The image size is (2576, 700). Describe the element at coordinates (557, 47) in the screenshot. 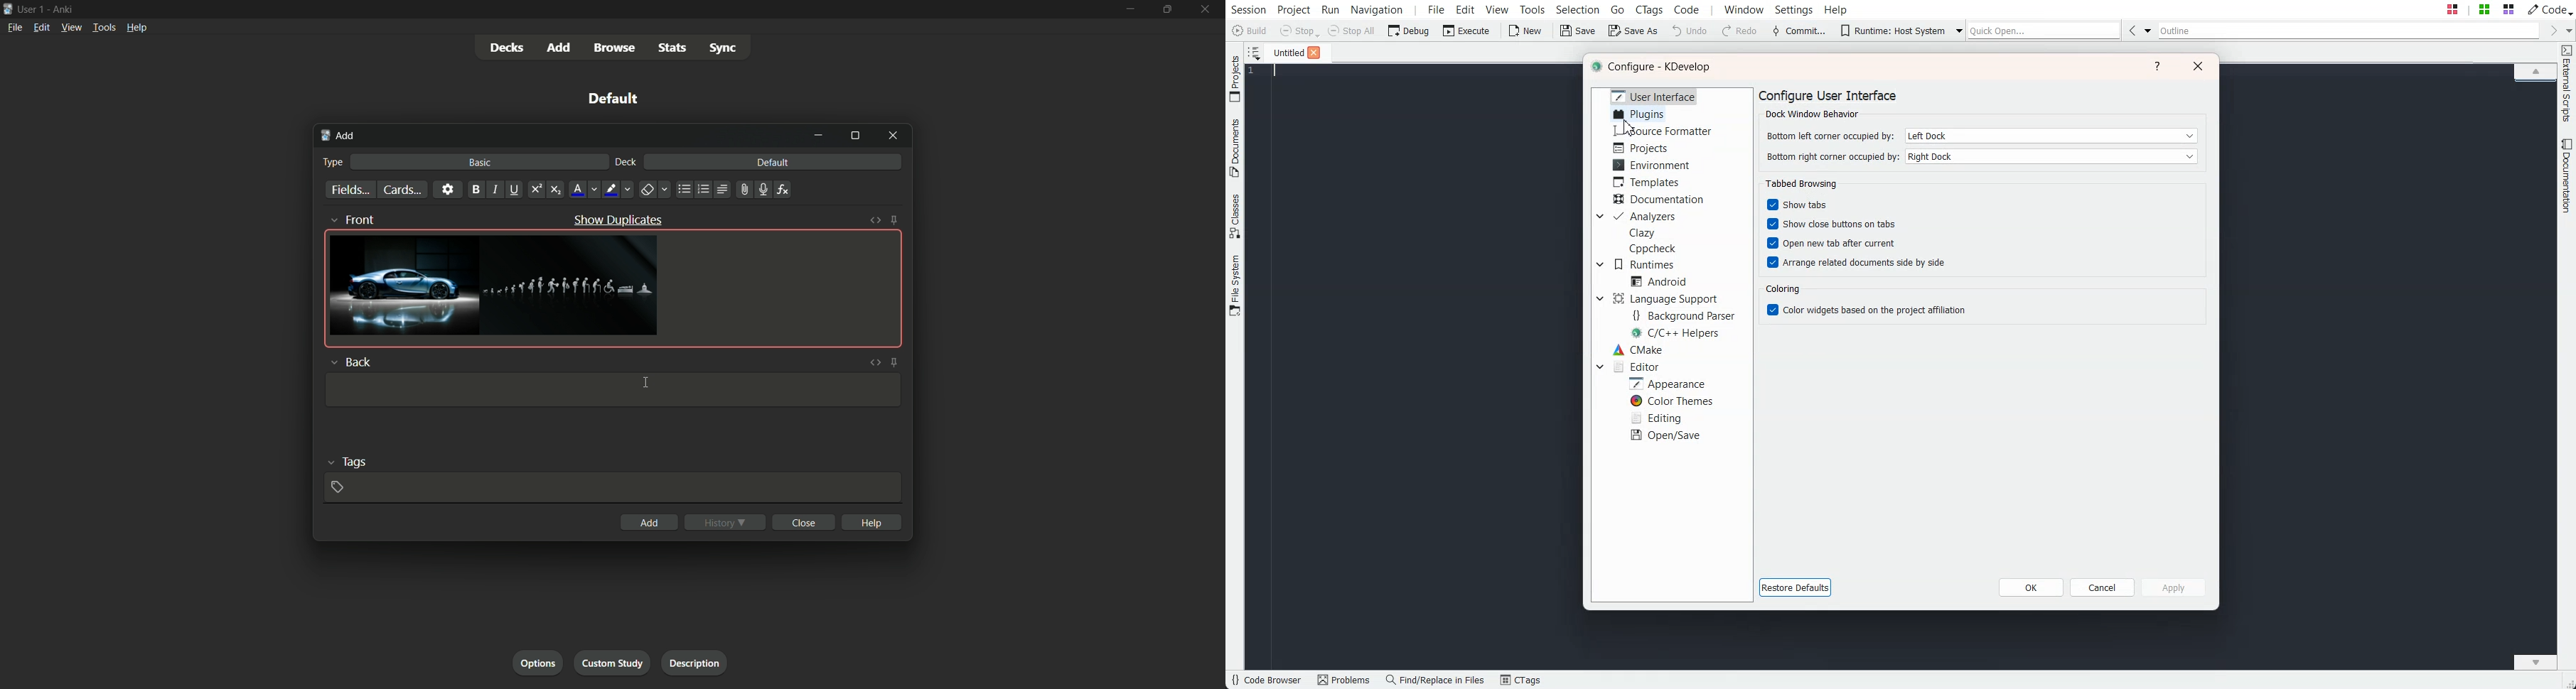

I see `add` at that location.